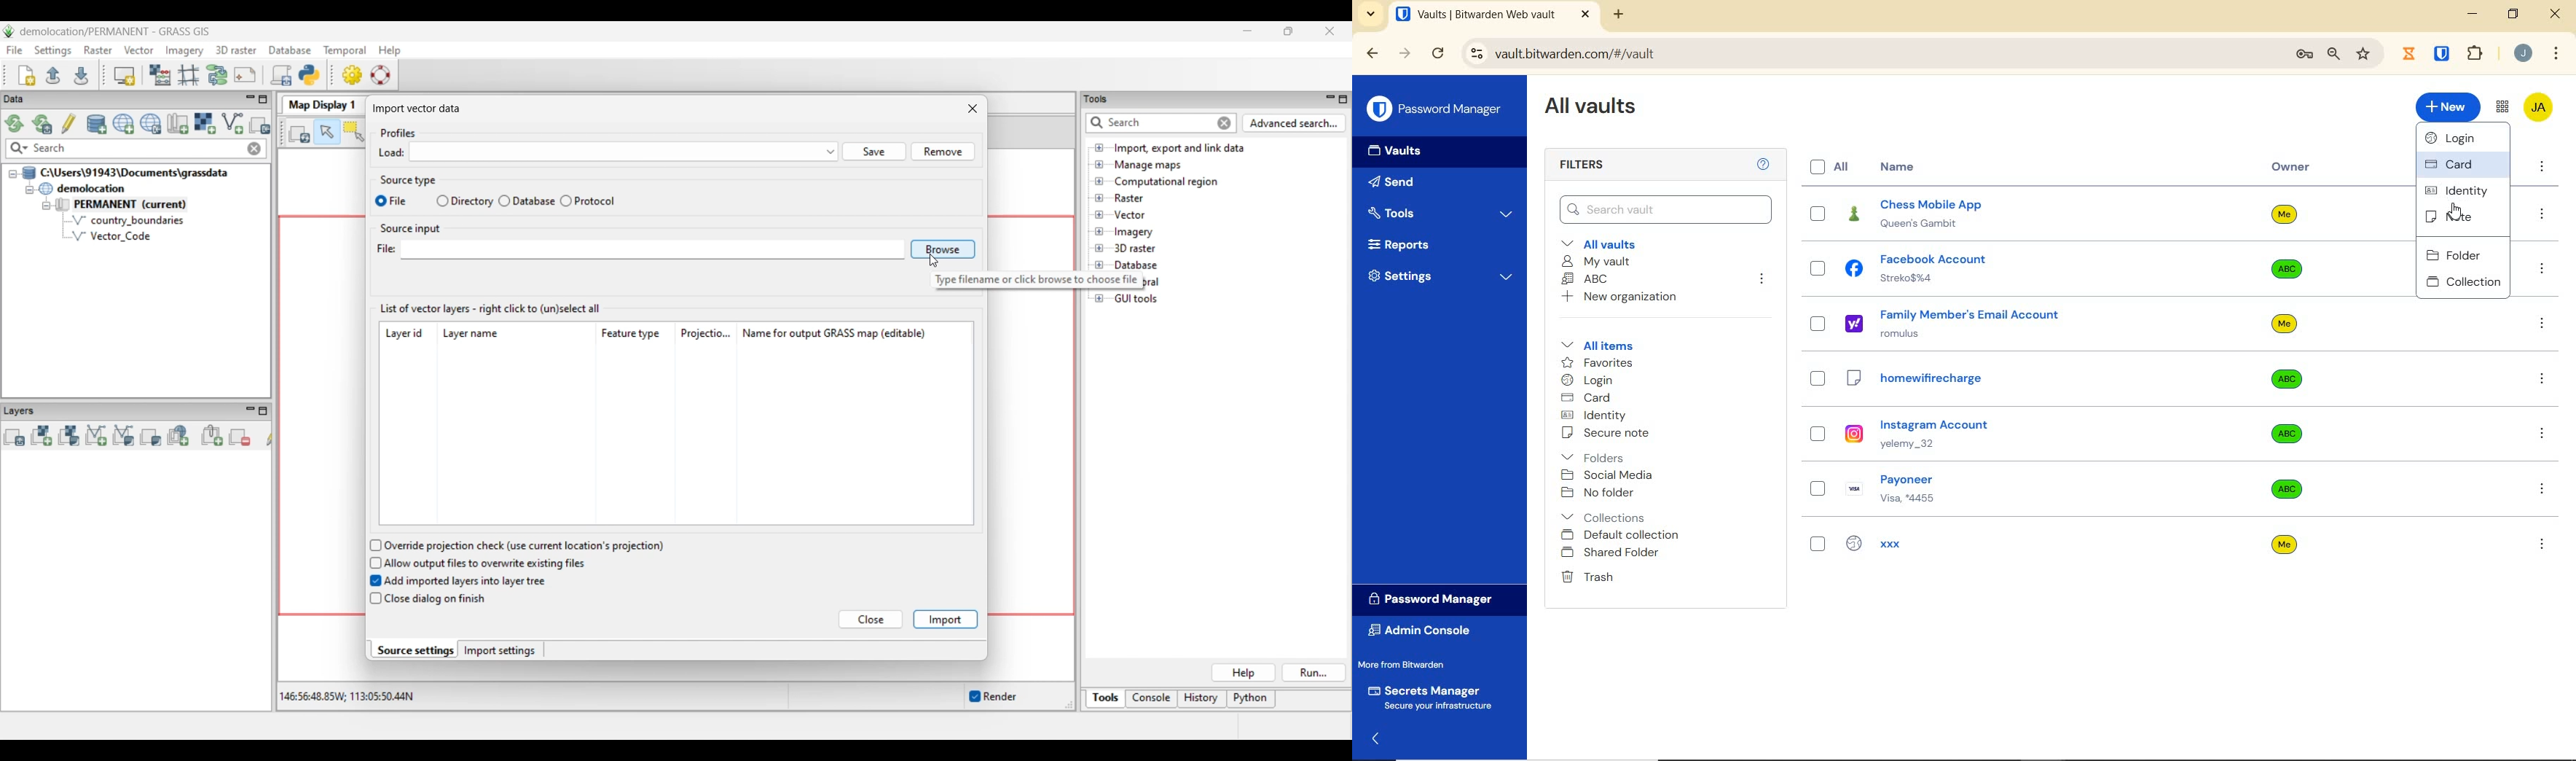 The height and width of the screenshot is (784, 2576). What do you see at coordinates (1434, 695) in the screenshot?
I see `Secrets Manager` at bounding box center [1434, 695].